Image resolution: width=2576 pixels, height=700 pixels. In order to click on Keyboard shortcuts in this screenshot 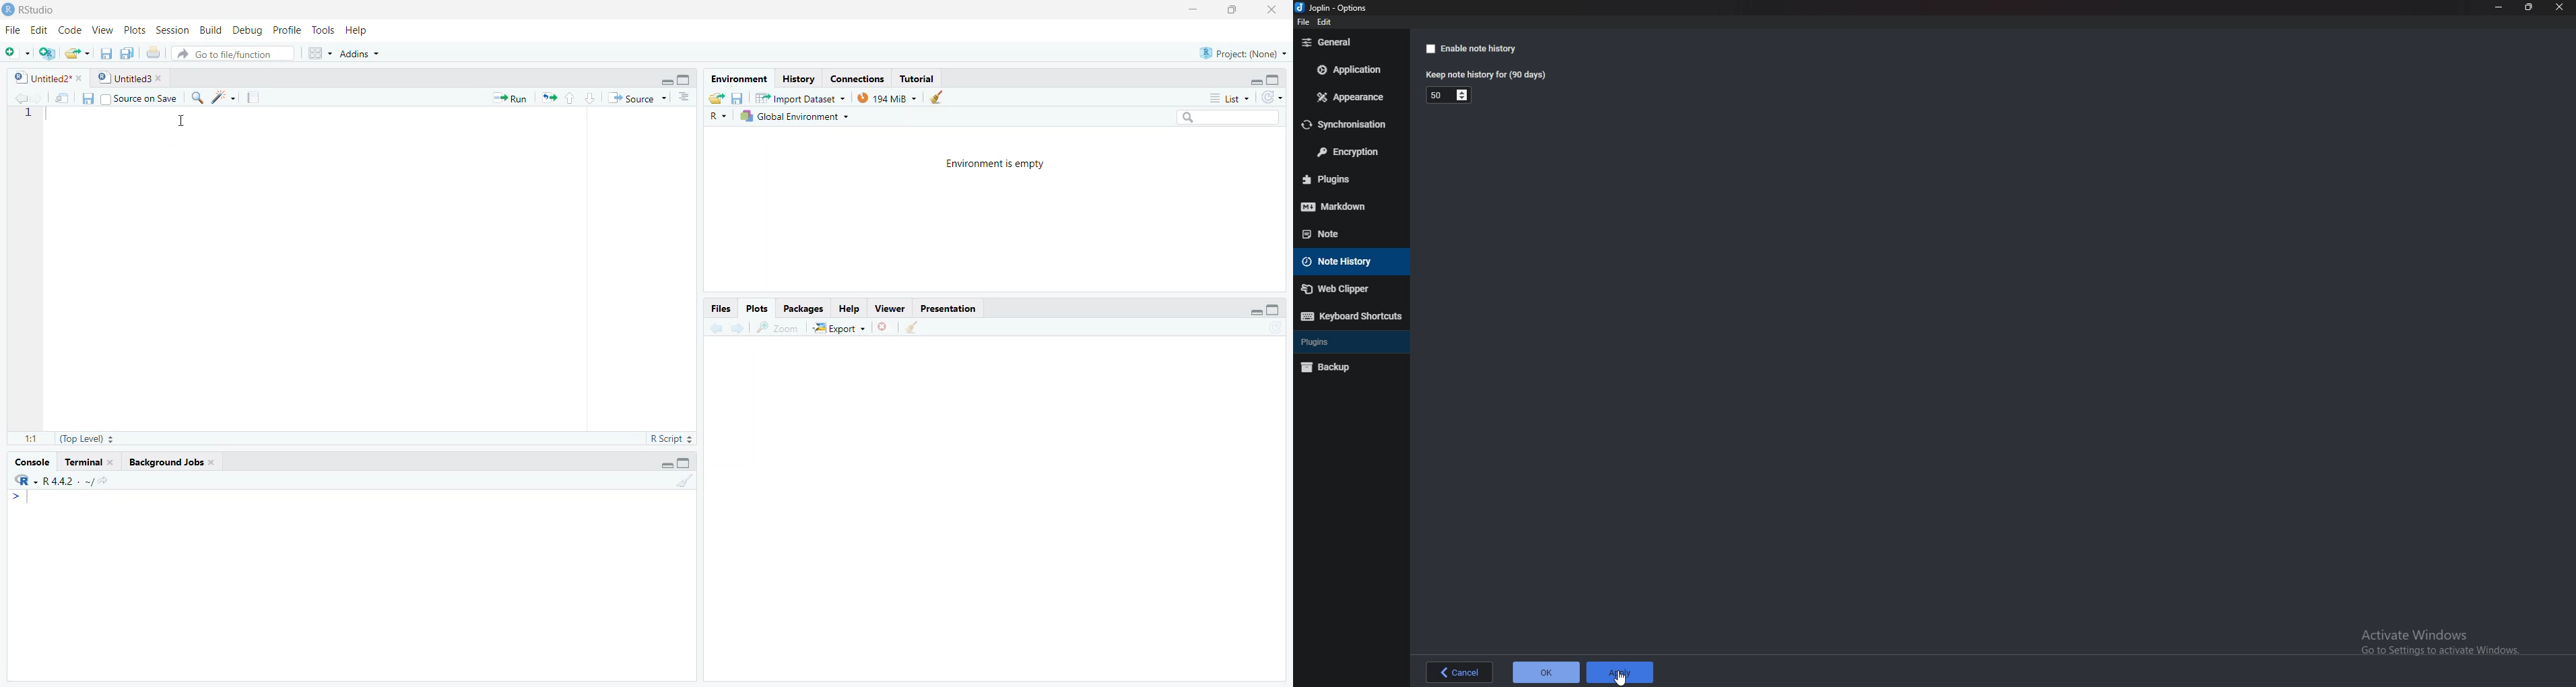, I will do `click(1351, 316)`.